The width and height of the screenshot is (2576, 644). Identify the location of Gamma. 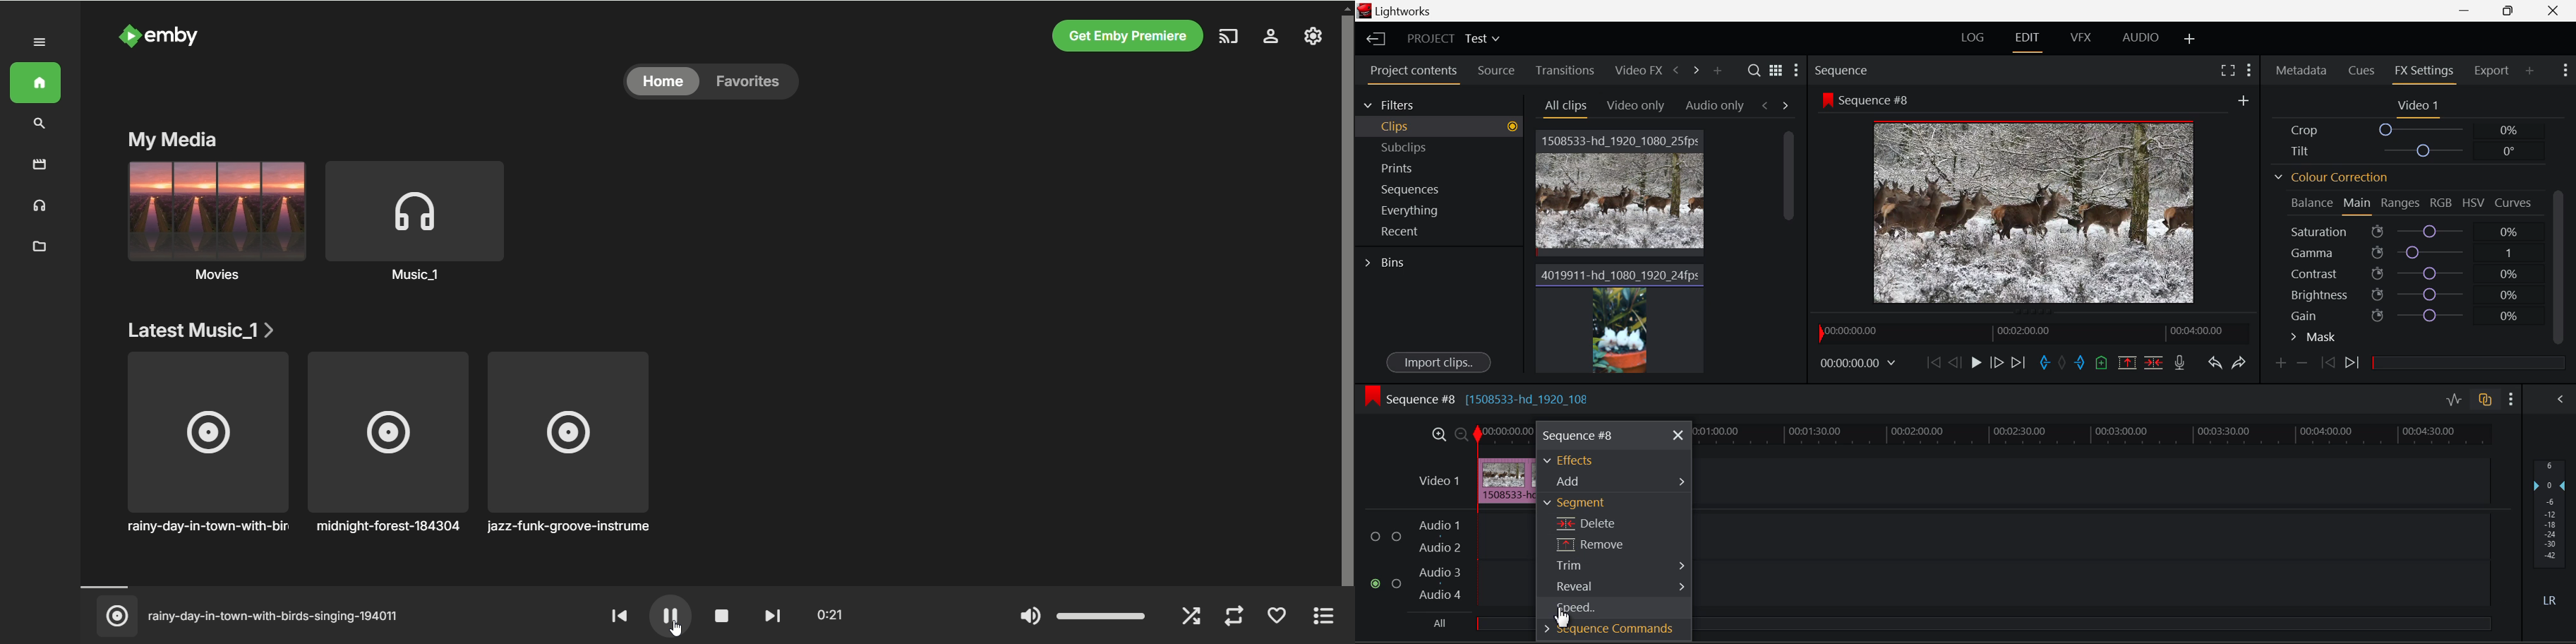
(2408, 253).